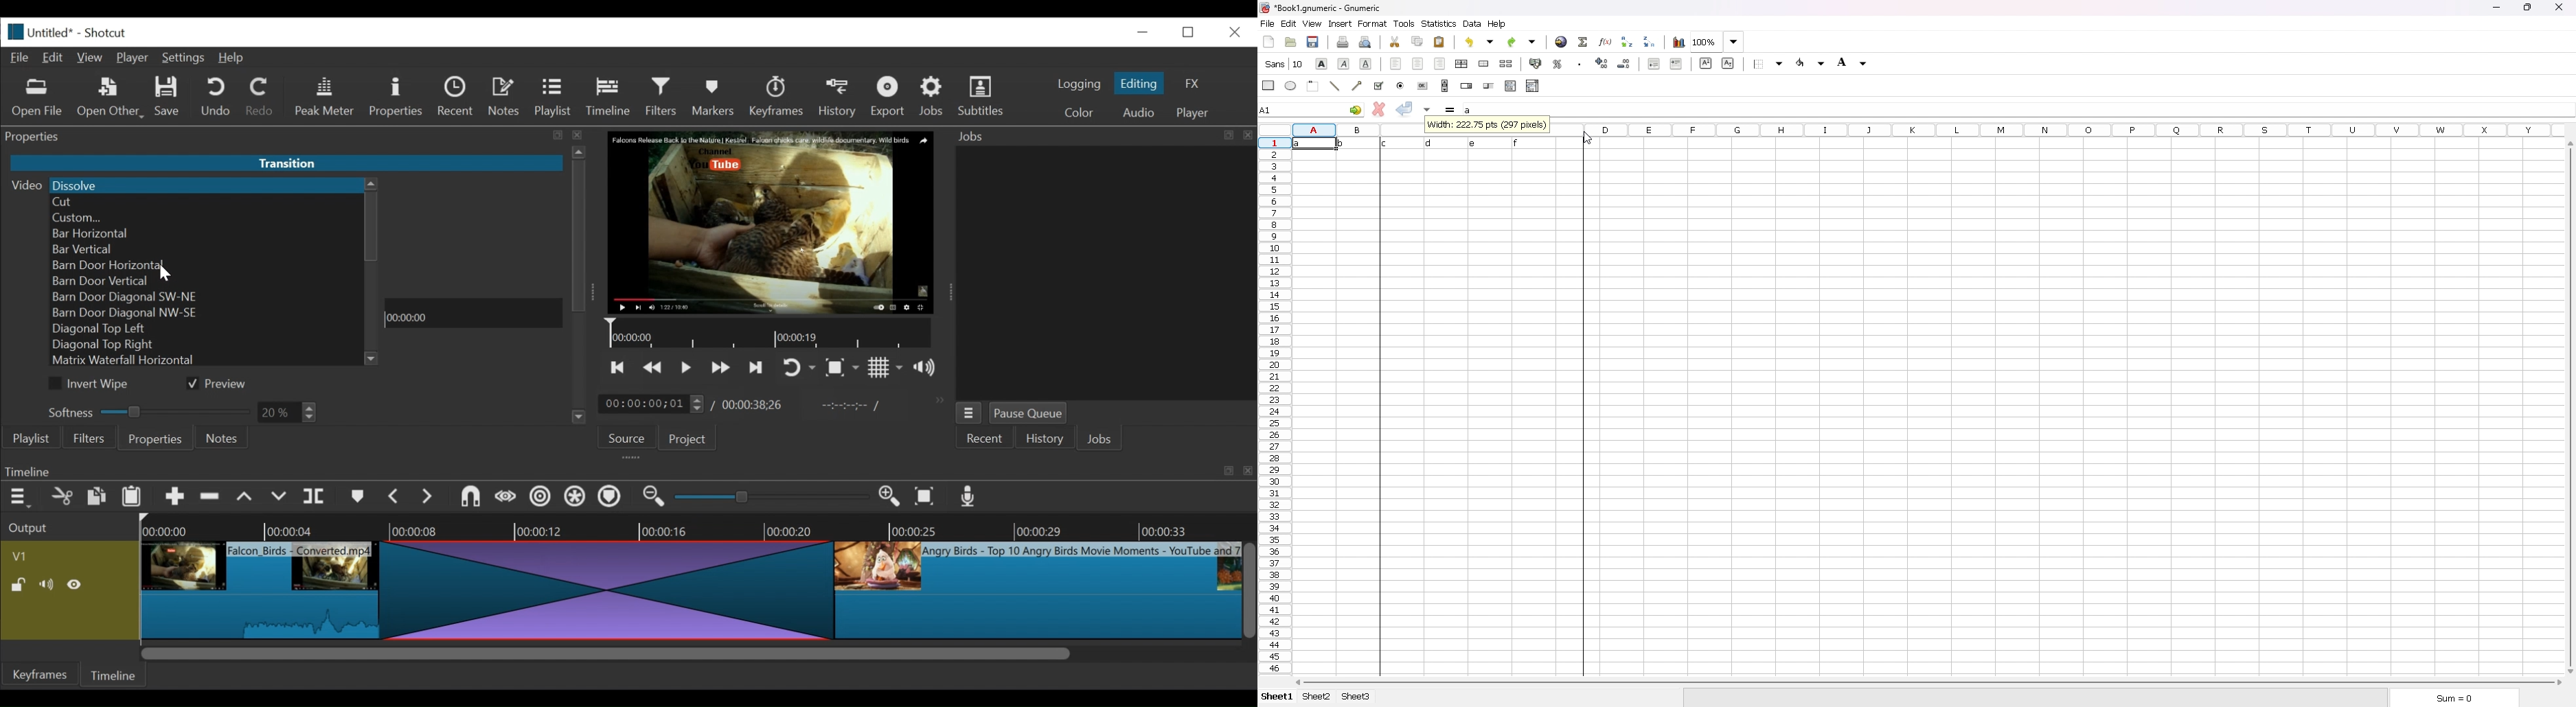 The height and width of the screenshot is (728, 2576). I want to click on combo box, so click(1533, 86).